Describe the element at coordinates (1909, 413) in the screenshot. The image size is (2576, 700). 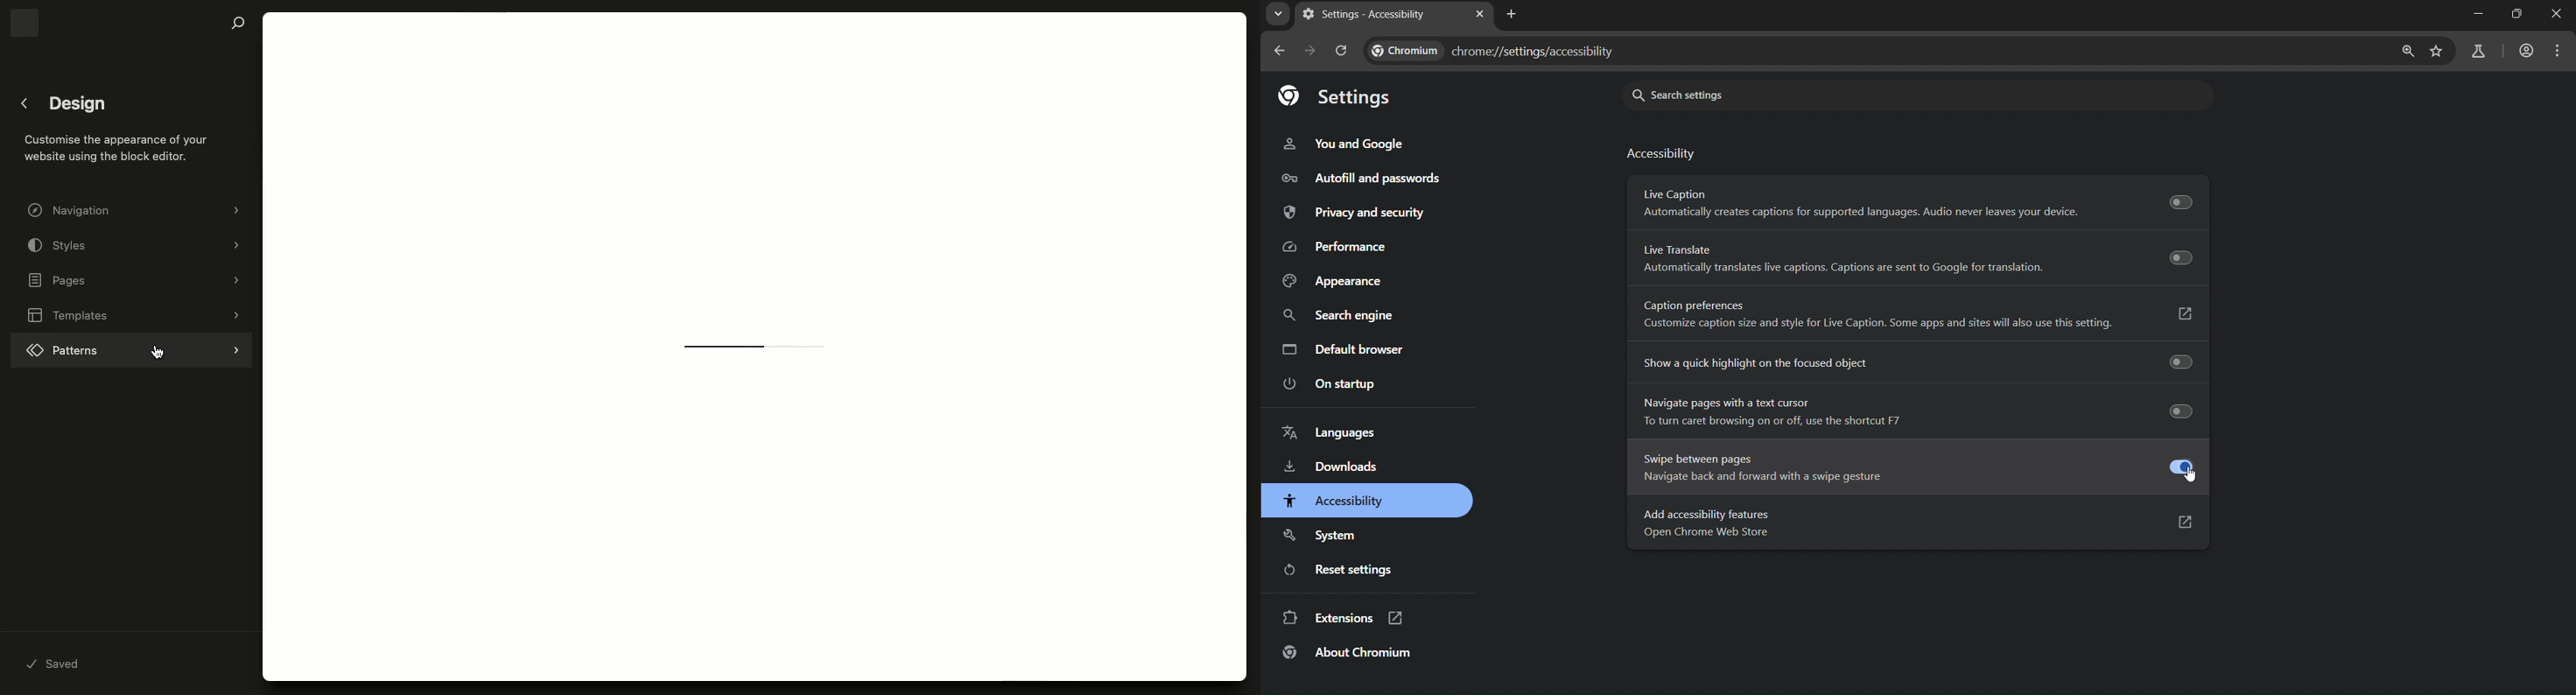
I see `Navigate pages with a text cursor
To turn caret browsing on or off, use the shortcut F7` at that location.